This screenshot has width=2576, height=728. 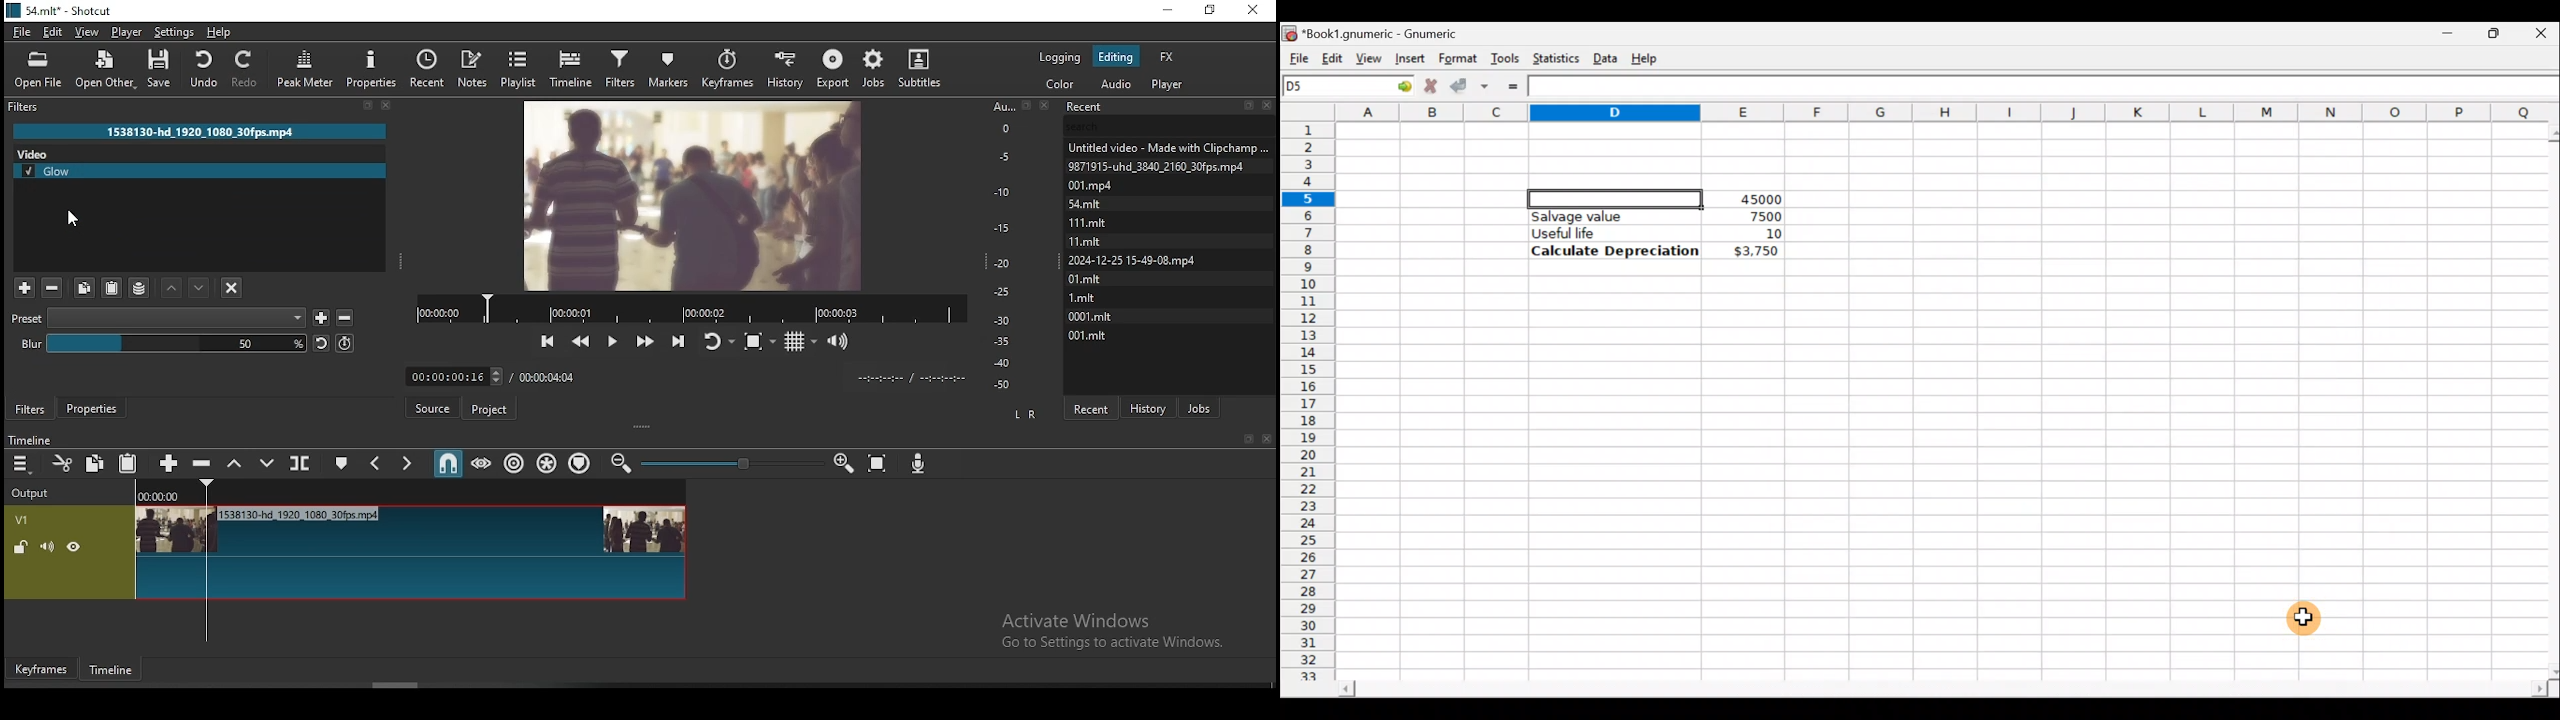 I want to click on fx, so click(x=1167, y=56).